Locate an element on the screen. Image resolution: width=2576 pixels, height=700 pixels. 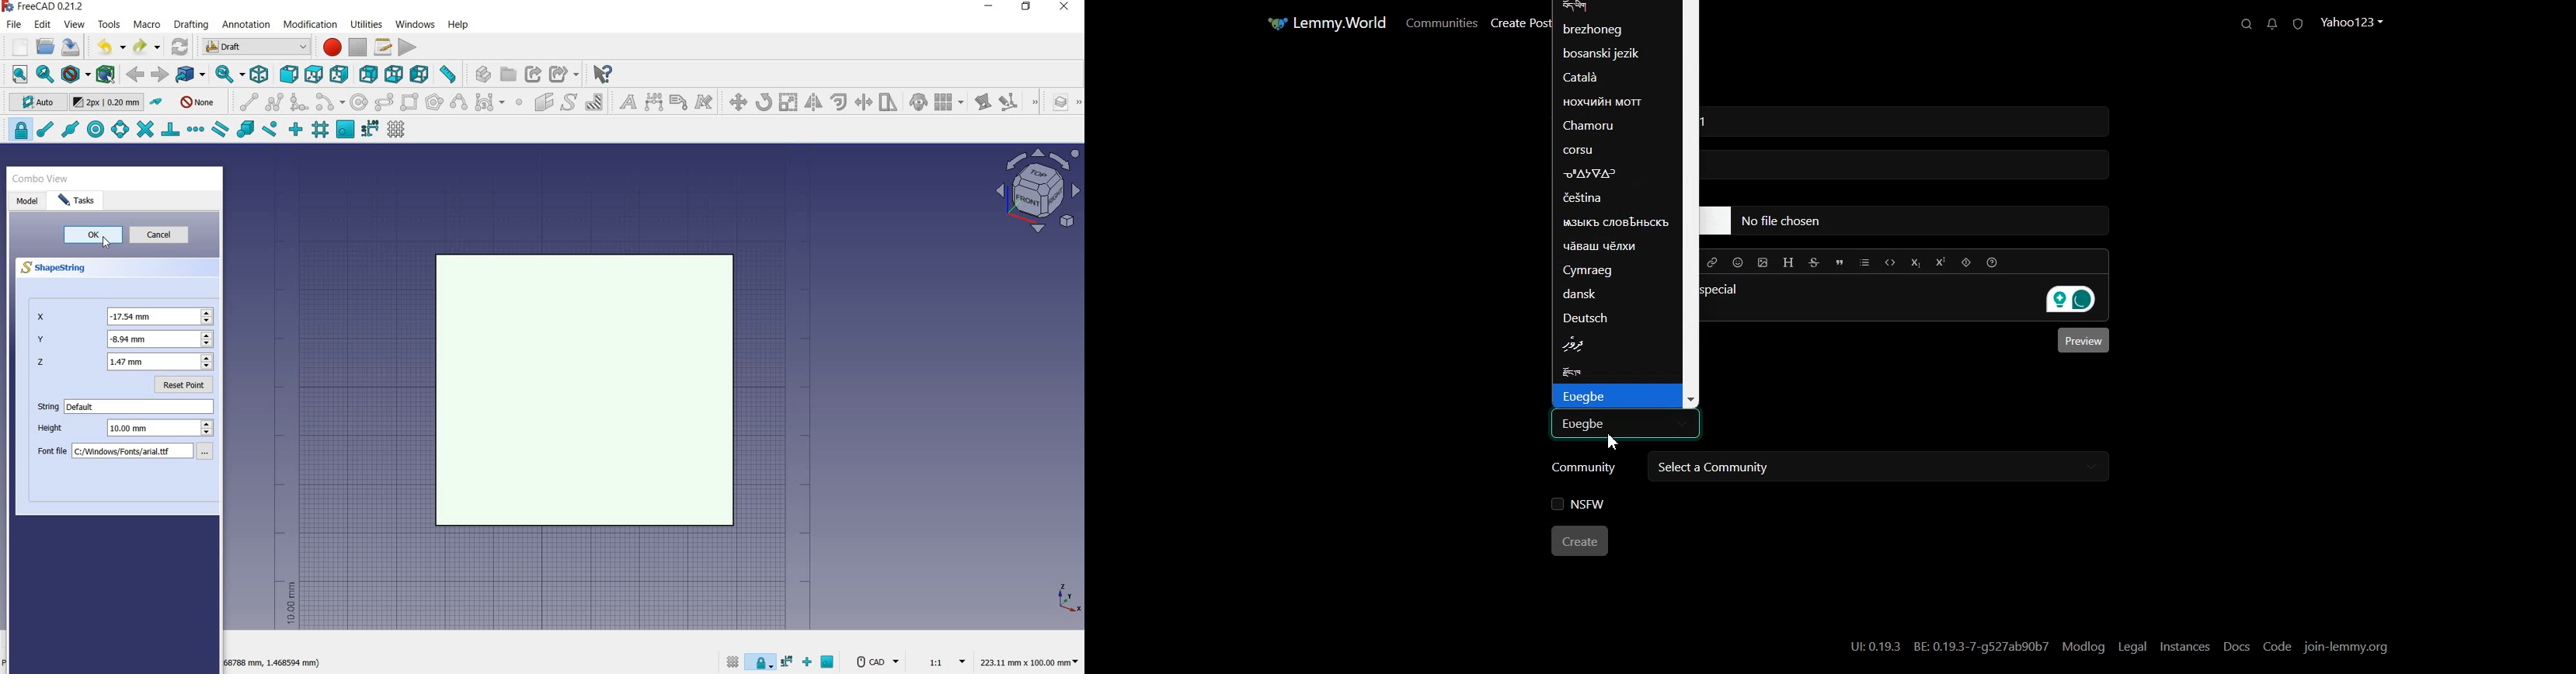
snap midpoint is located at coordinates (69, 128).